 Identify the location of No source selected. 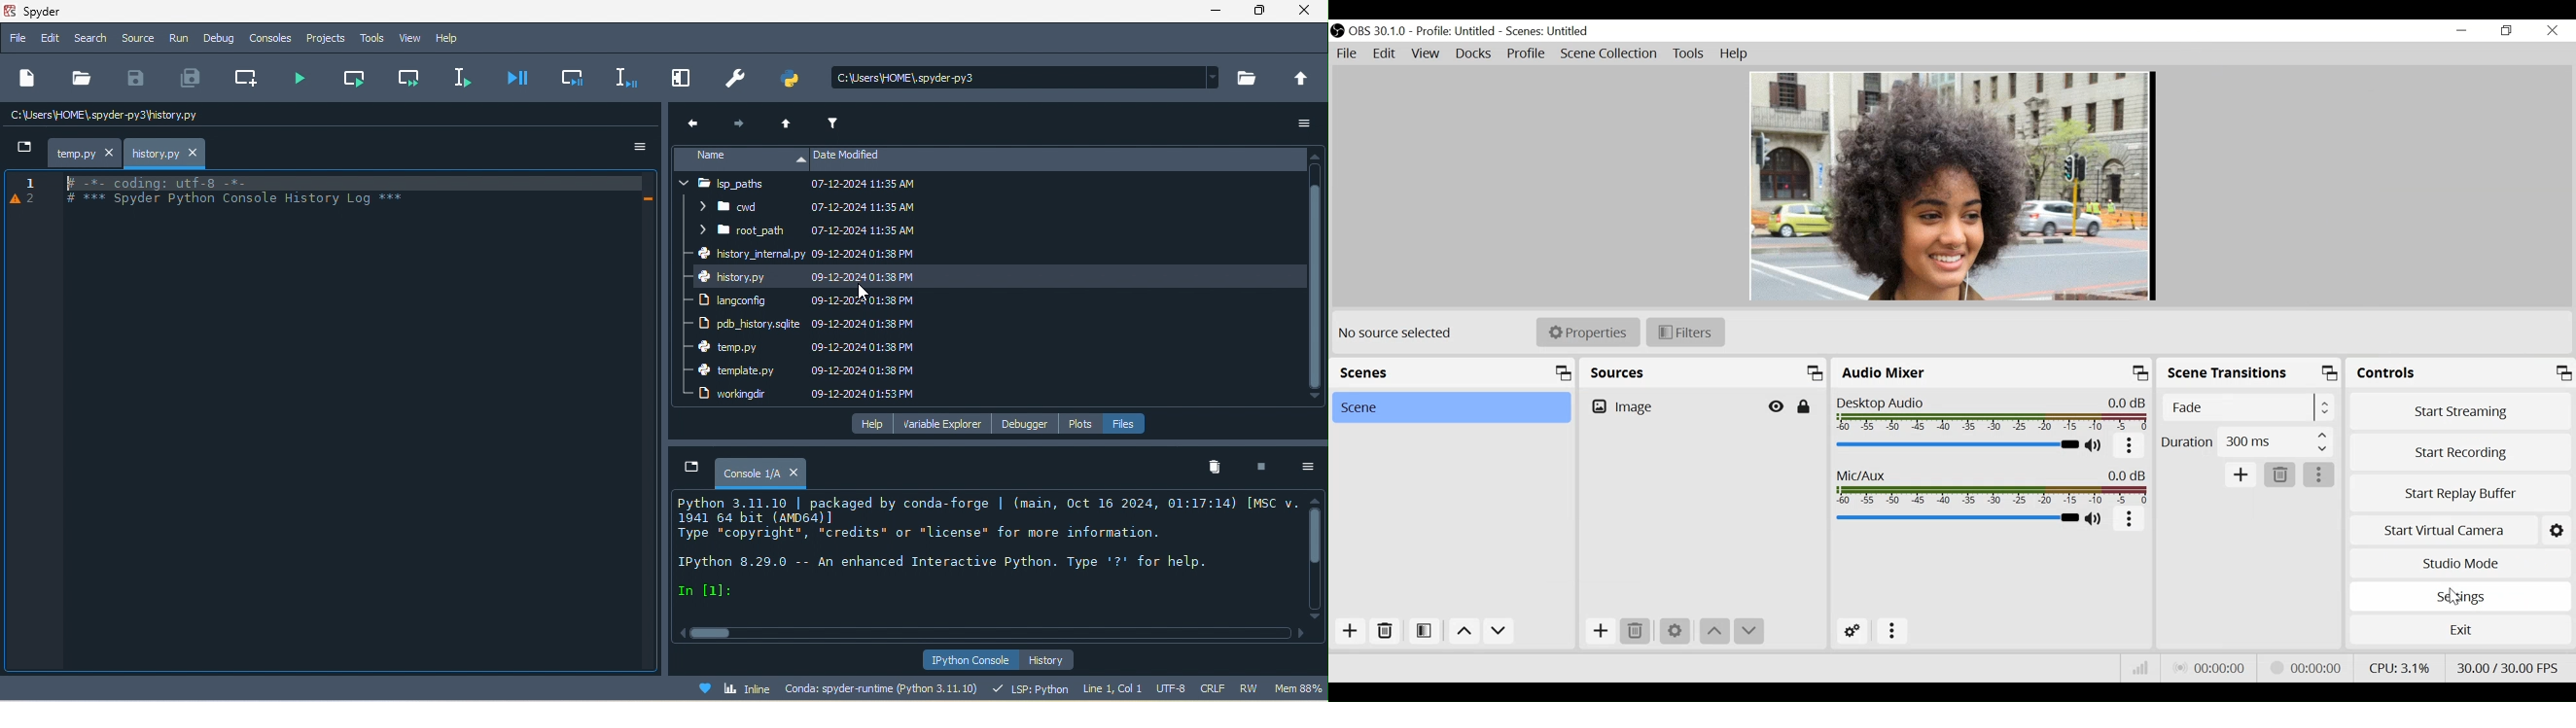
(1395, 332).